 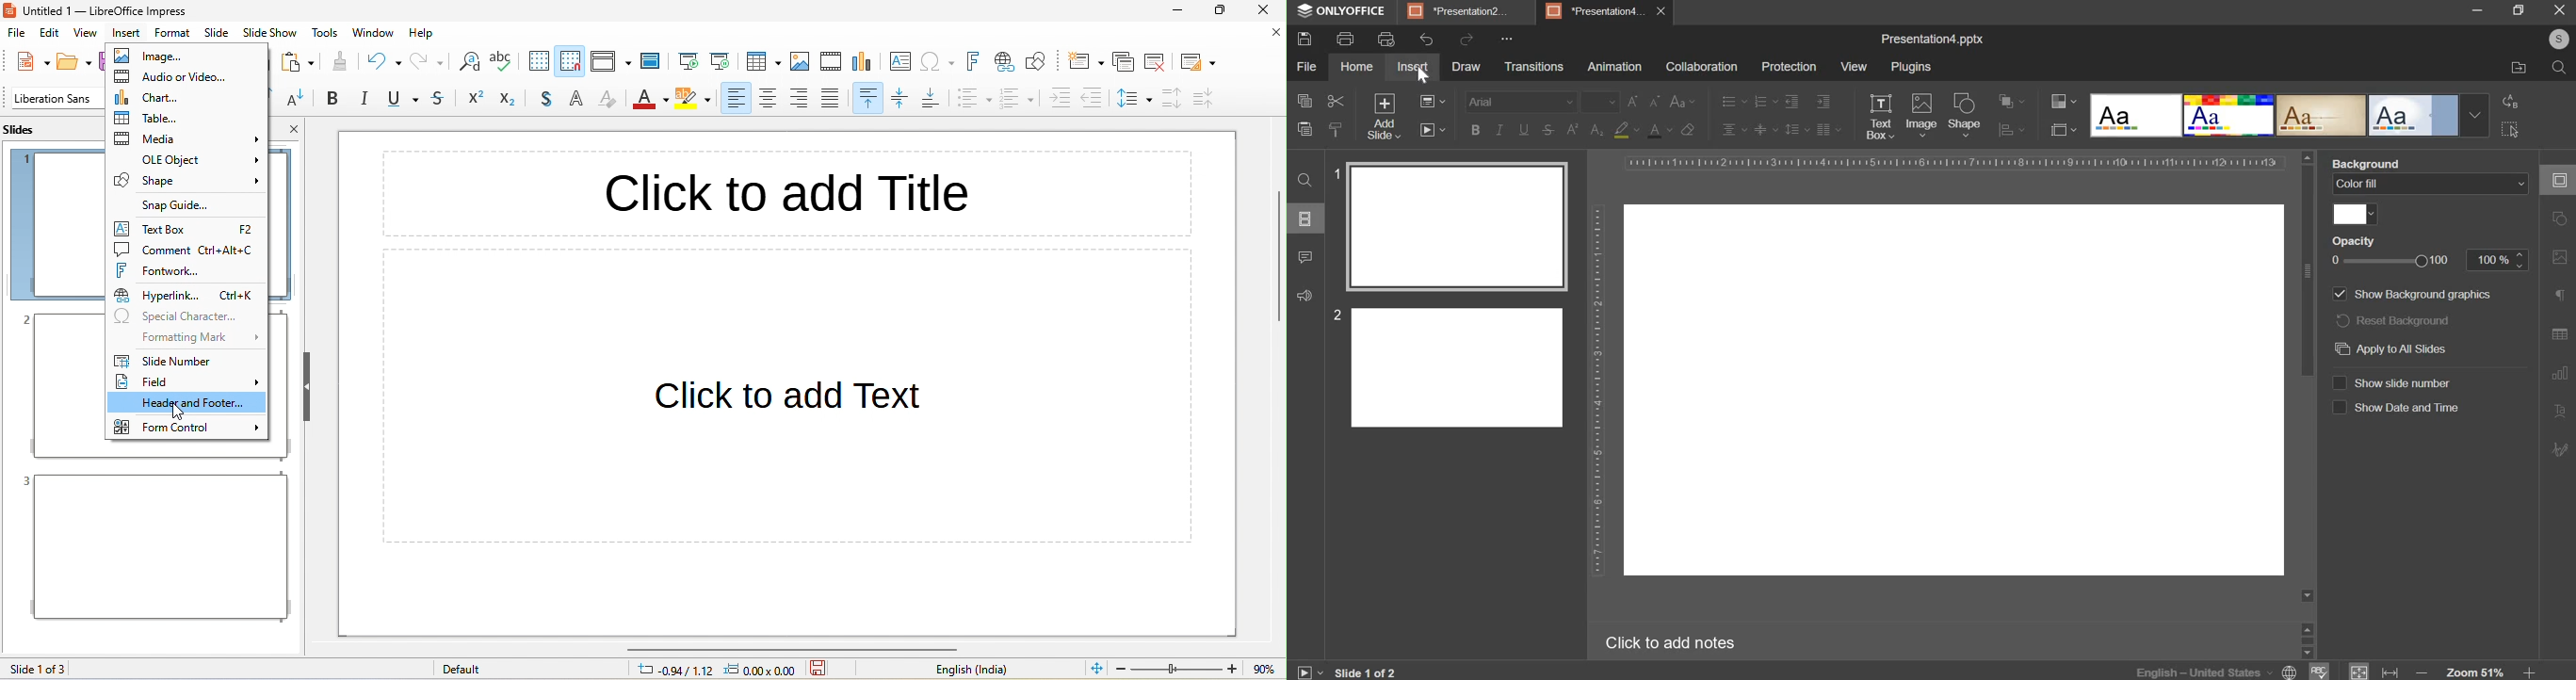 I want to click on click, so click(x=2518, y=132).